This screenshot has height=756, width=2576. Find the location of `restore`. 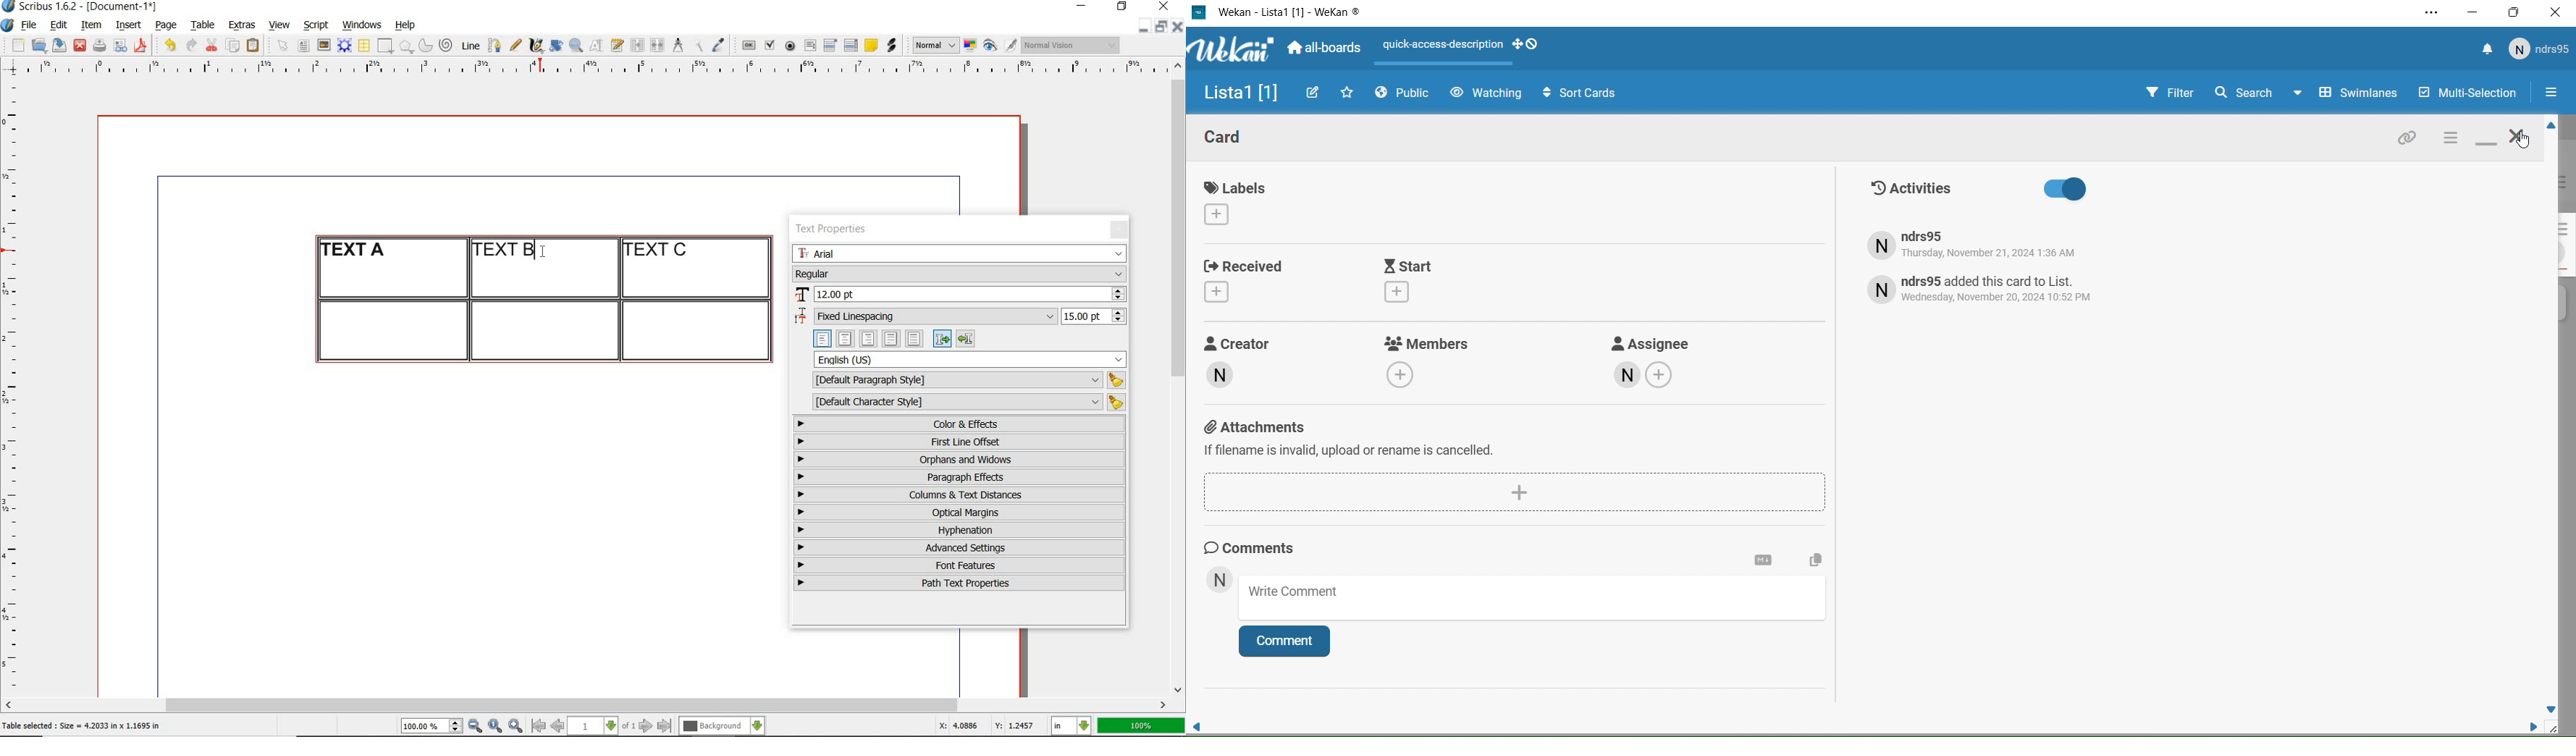

restore is located at coordinates (1161, 25).